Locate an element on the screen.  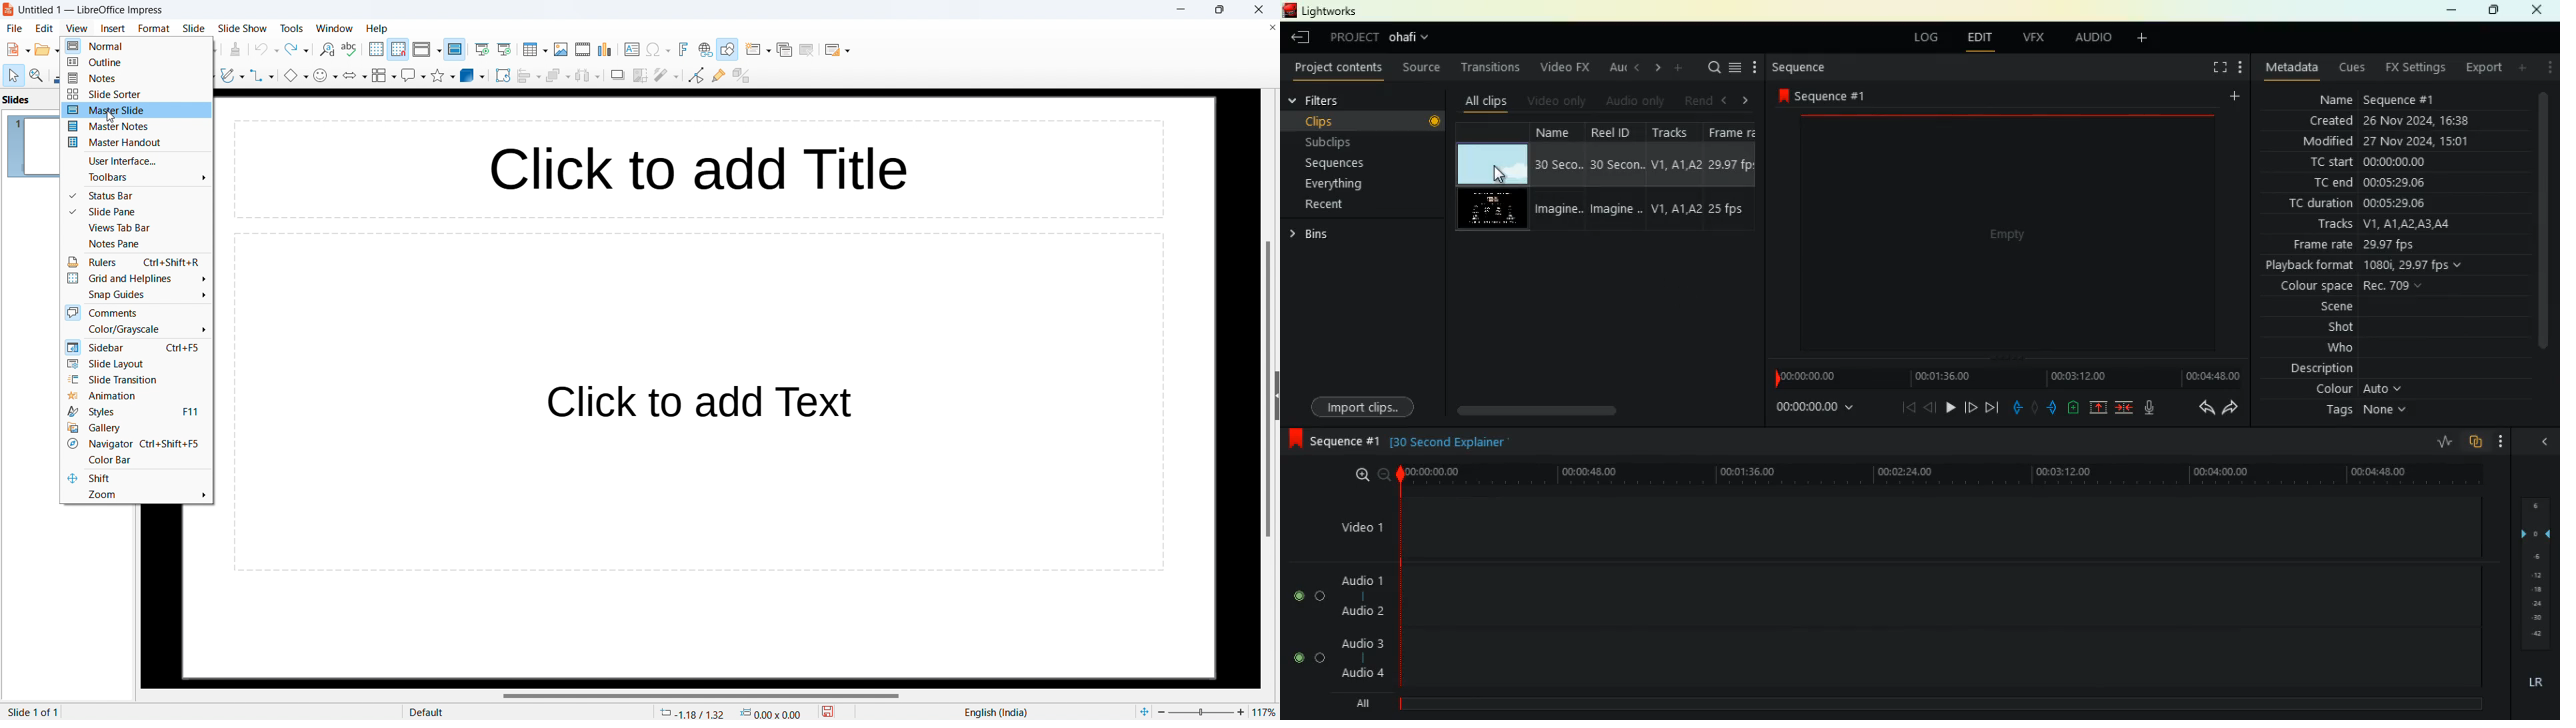
source is located at coordinates (1424, 67).